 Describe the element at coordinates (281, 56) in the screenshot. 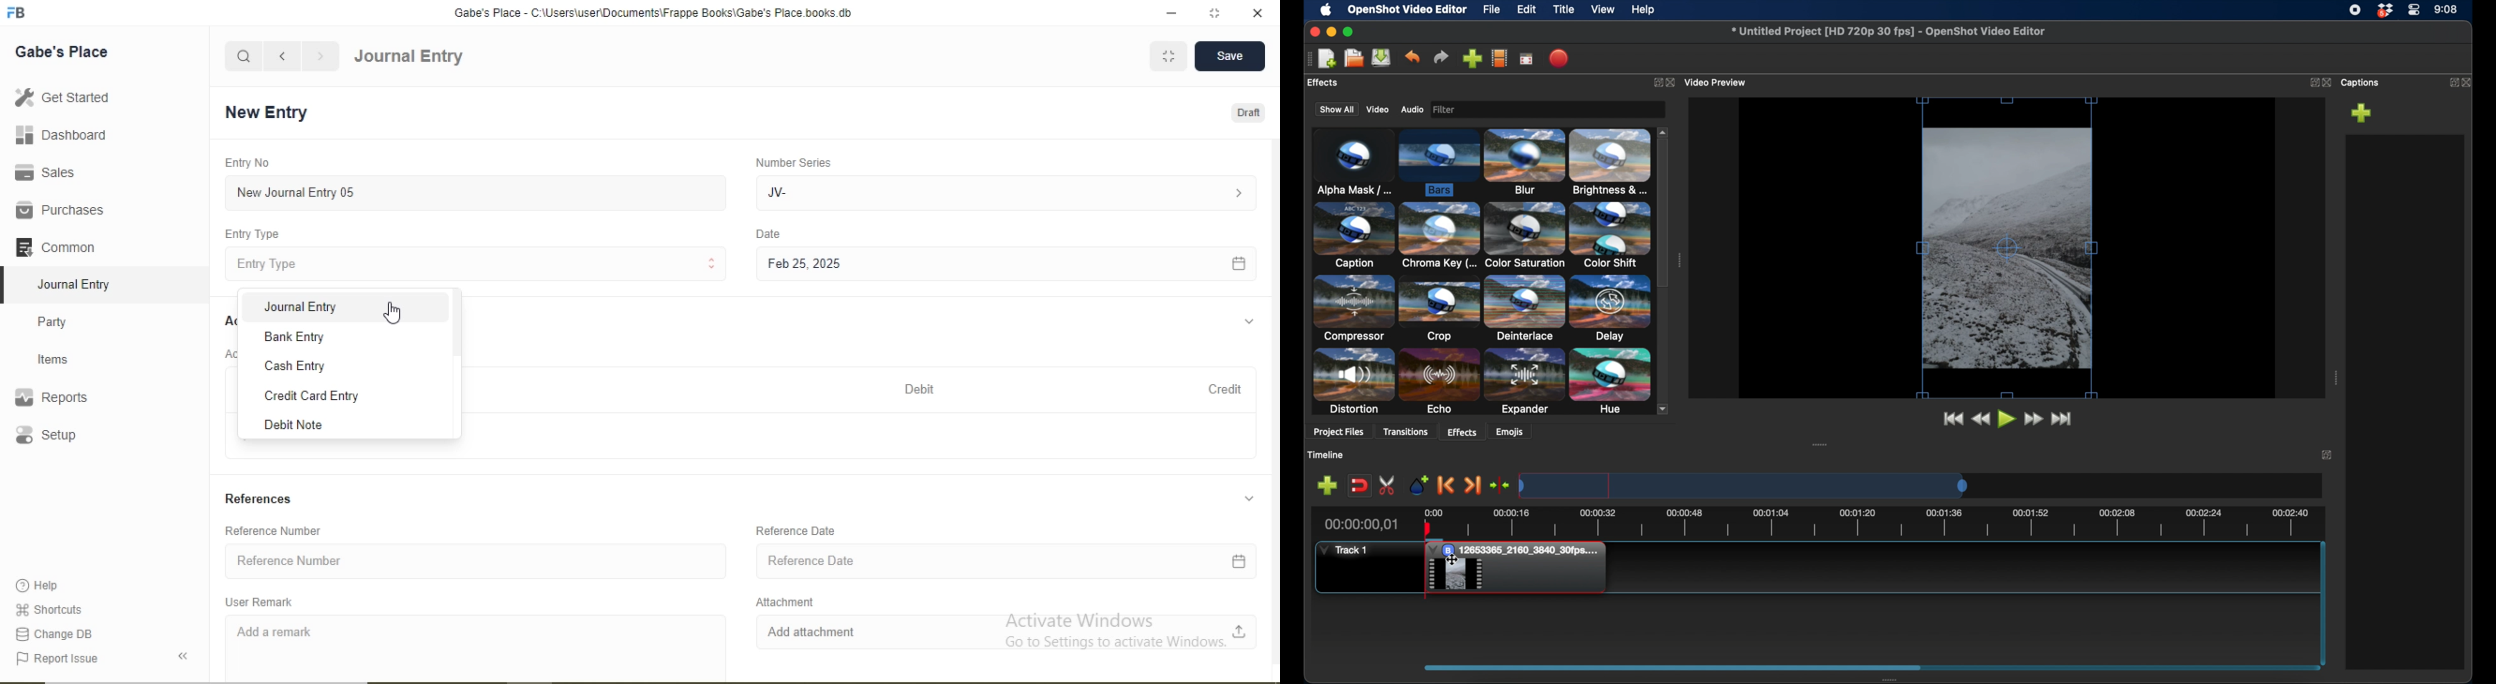

I see `navigate backward` at that location.